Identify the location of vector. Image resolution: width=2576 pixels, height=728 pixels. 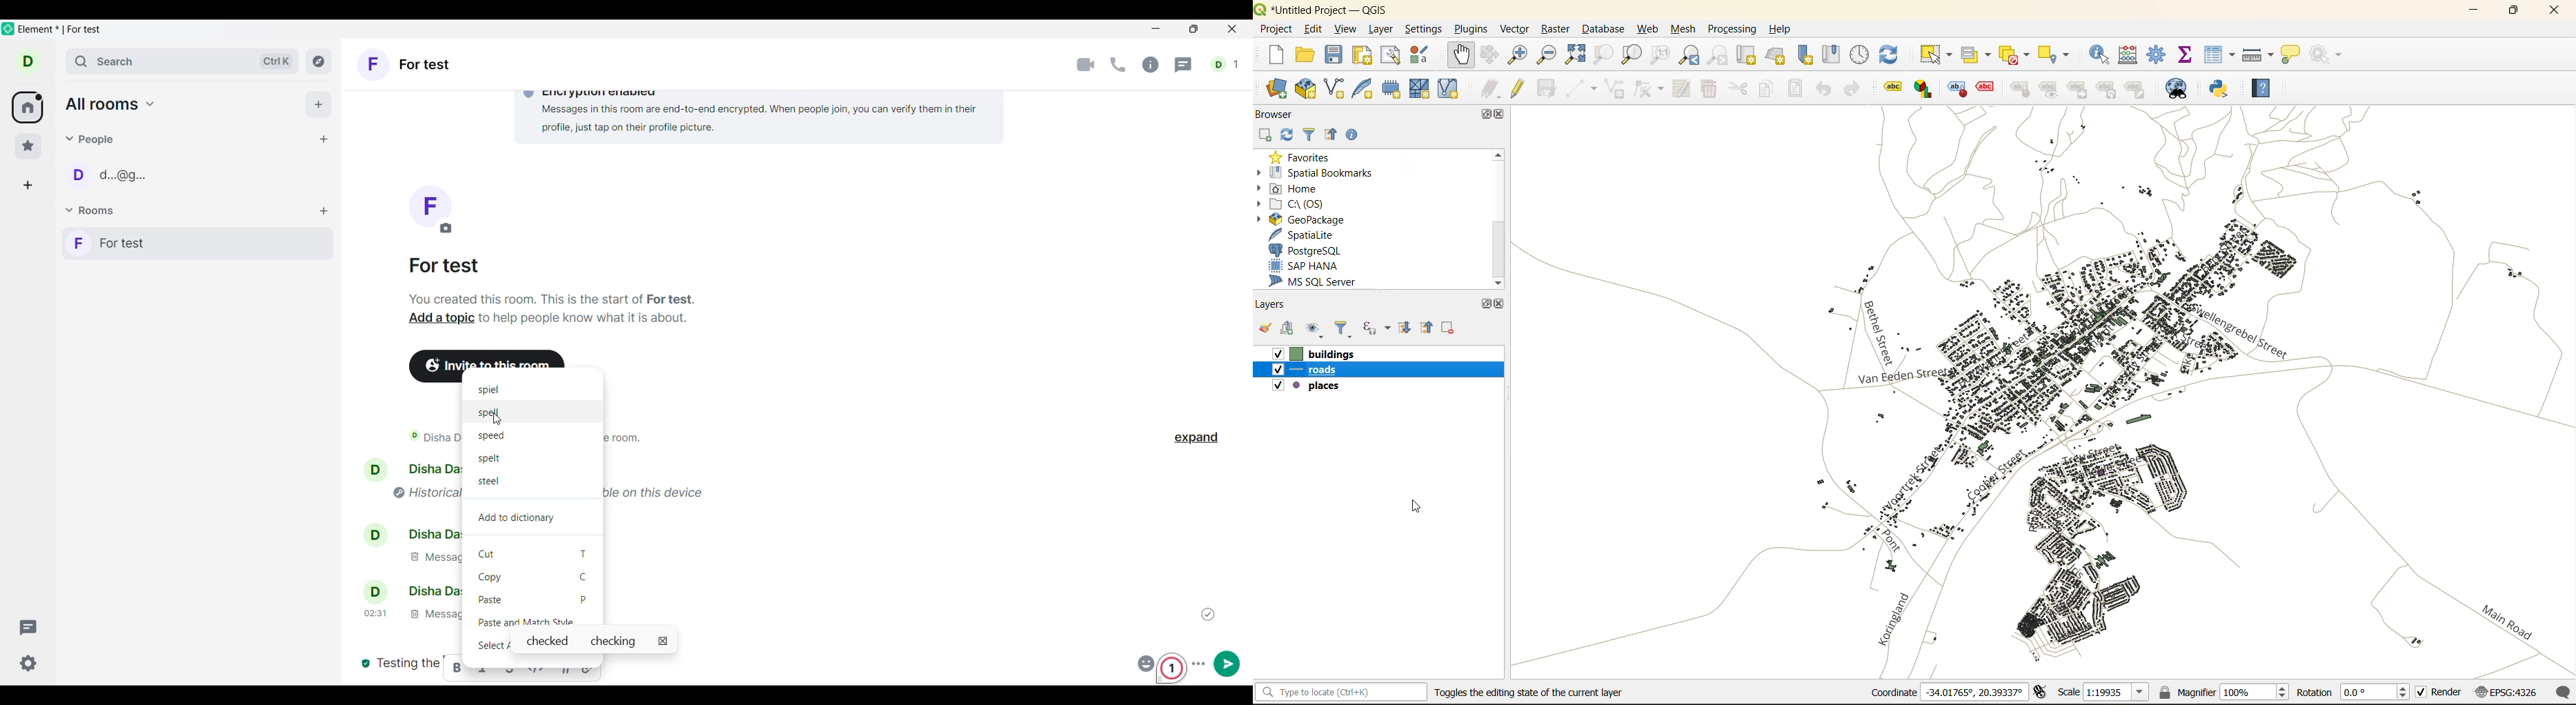
(1514, 30).